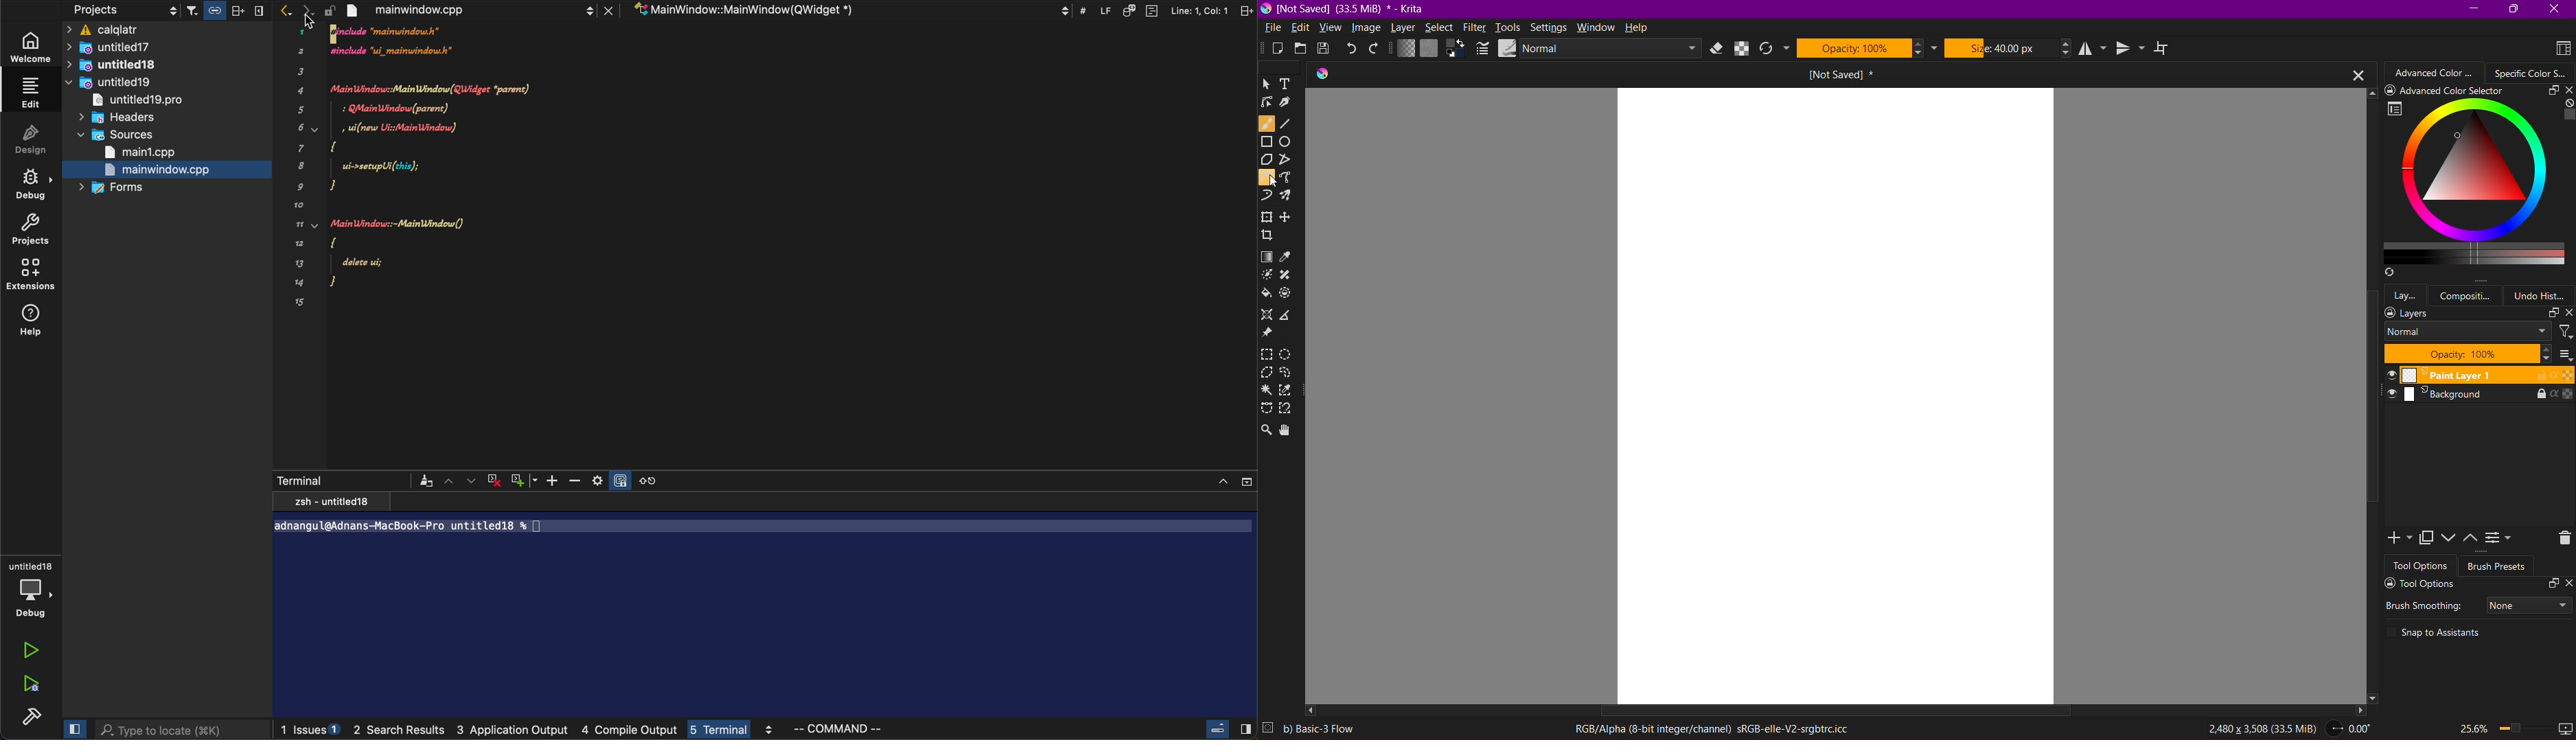 This screenshot has height=756, width=2576. I want to click on Polygonal Selection Tool, so click(1269, 373).